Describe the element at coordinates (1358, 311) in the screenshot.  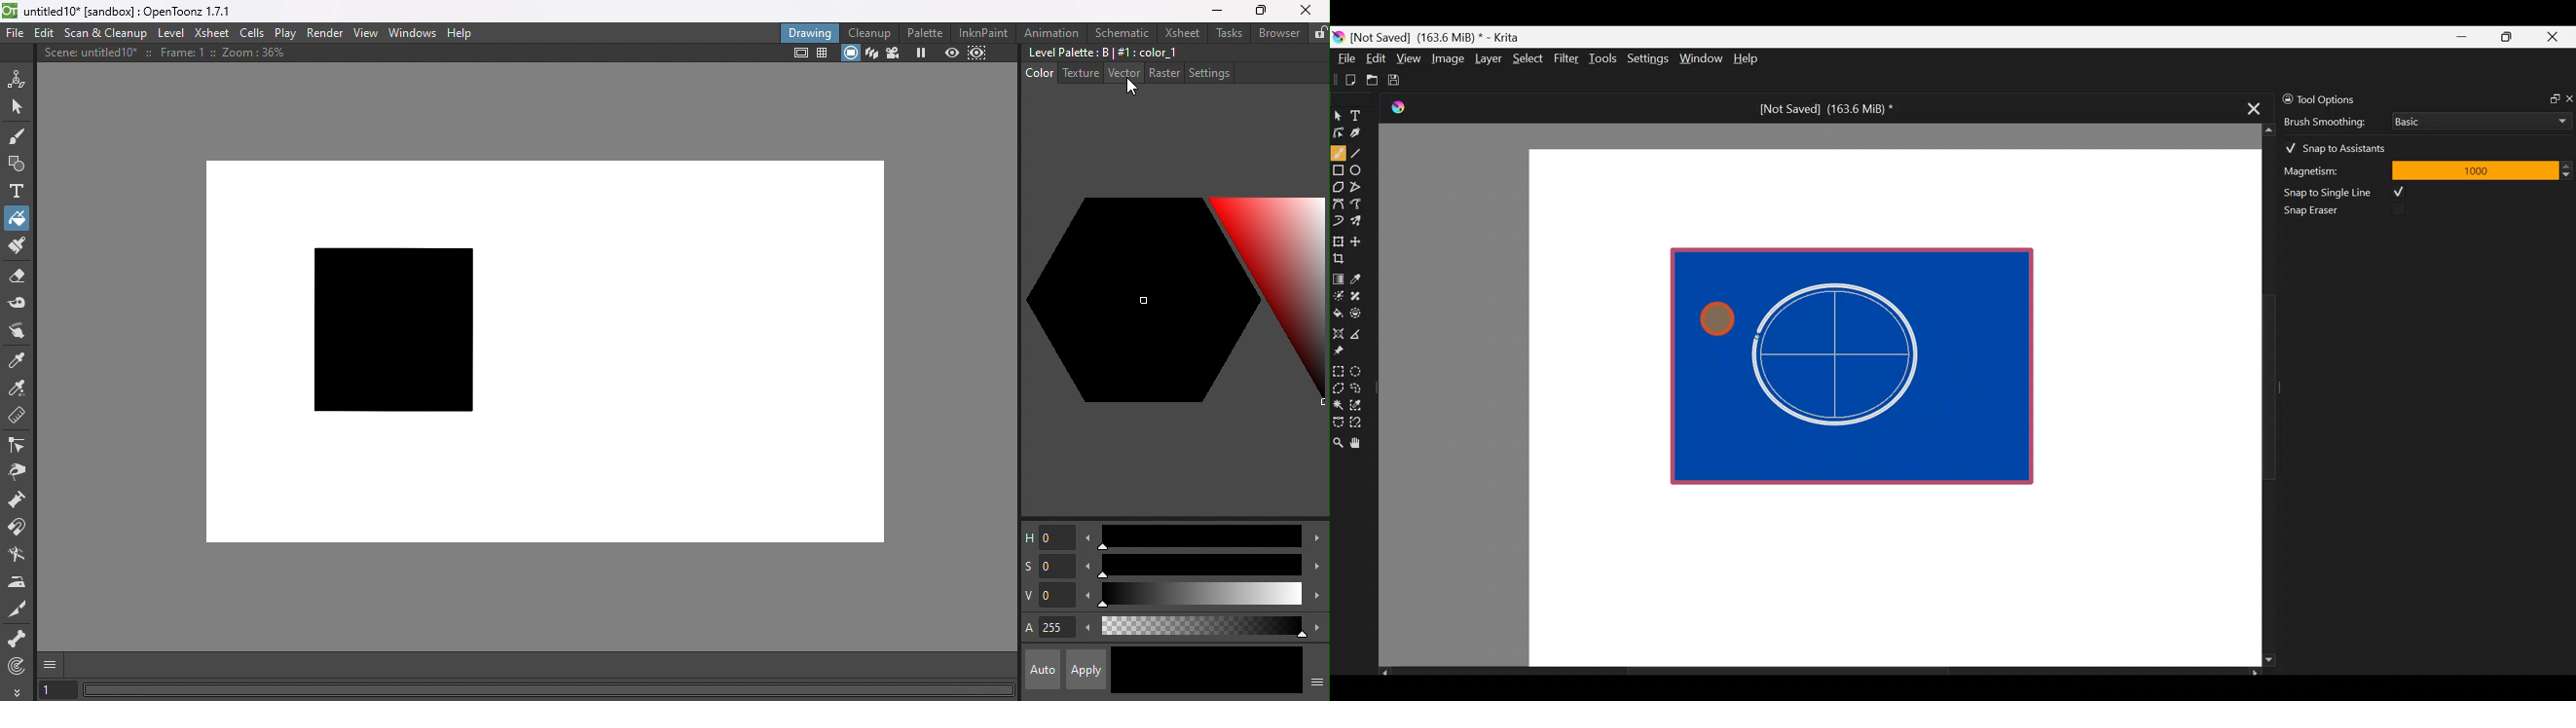
I see `Enclose & fill tool` at that location.